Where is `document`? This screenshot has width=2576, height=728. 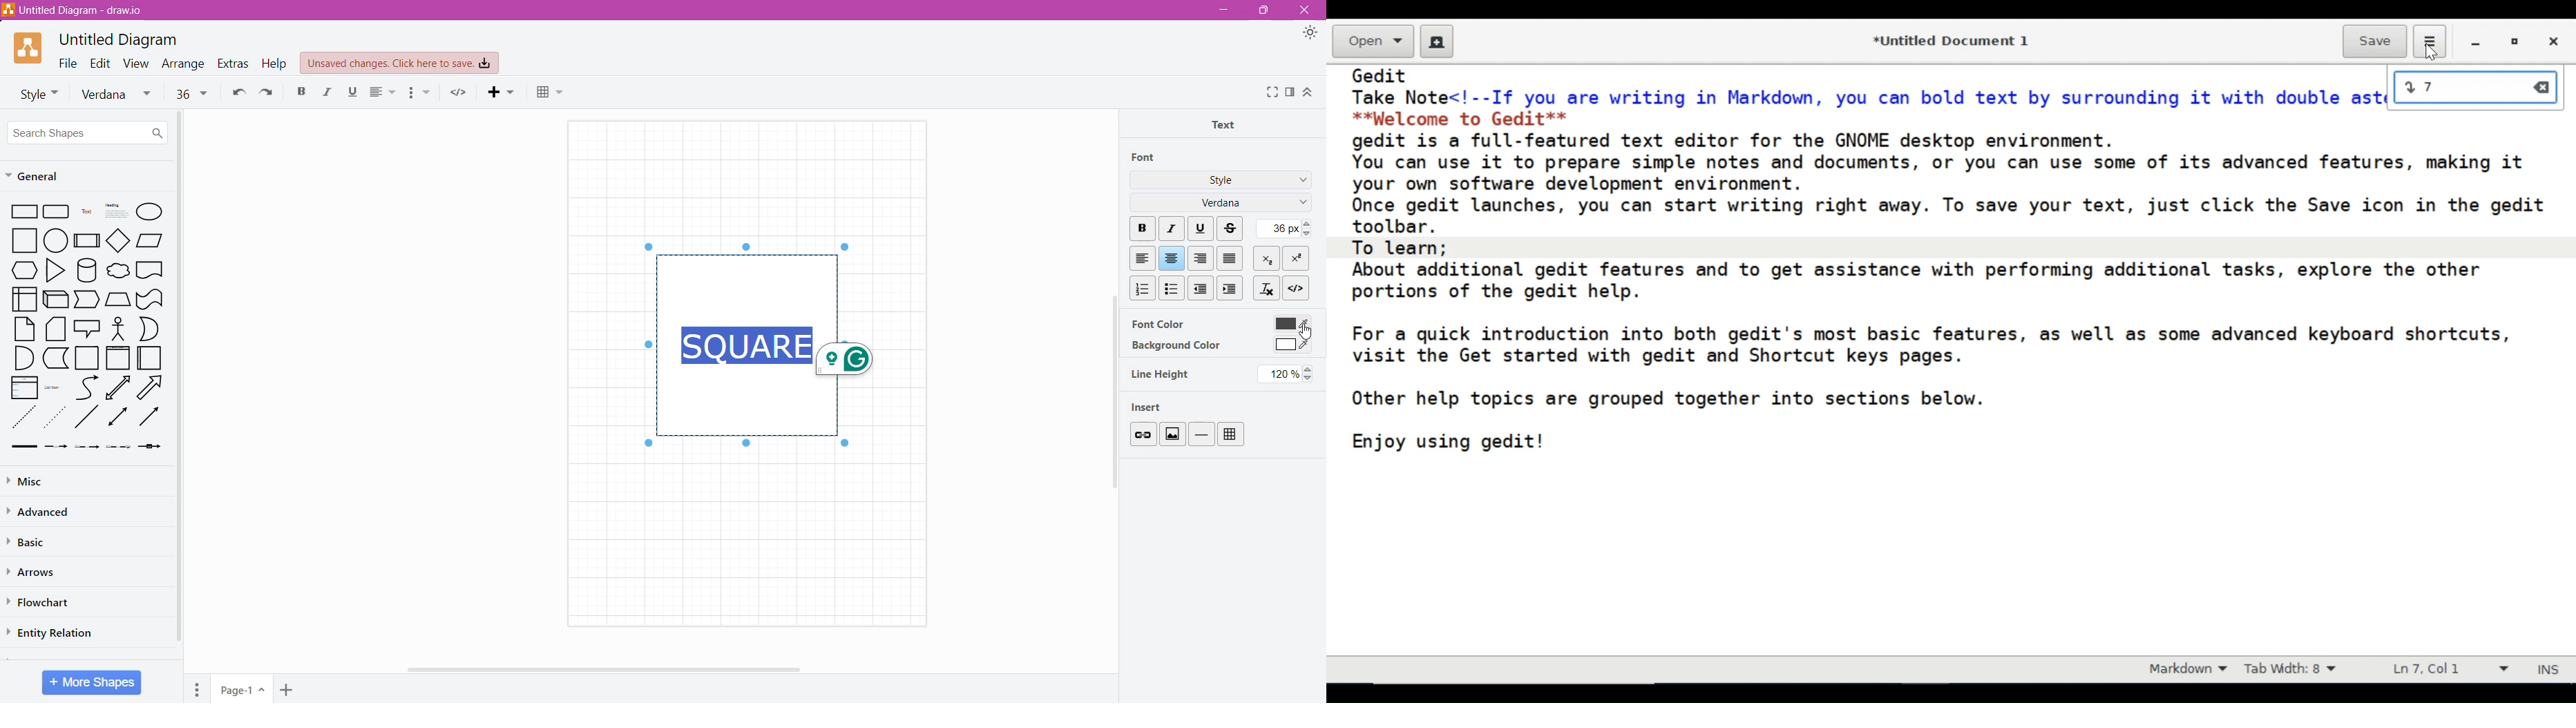
document is located at coordinates (150, 269).